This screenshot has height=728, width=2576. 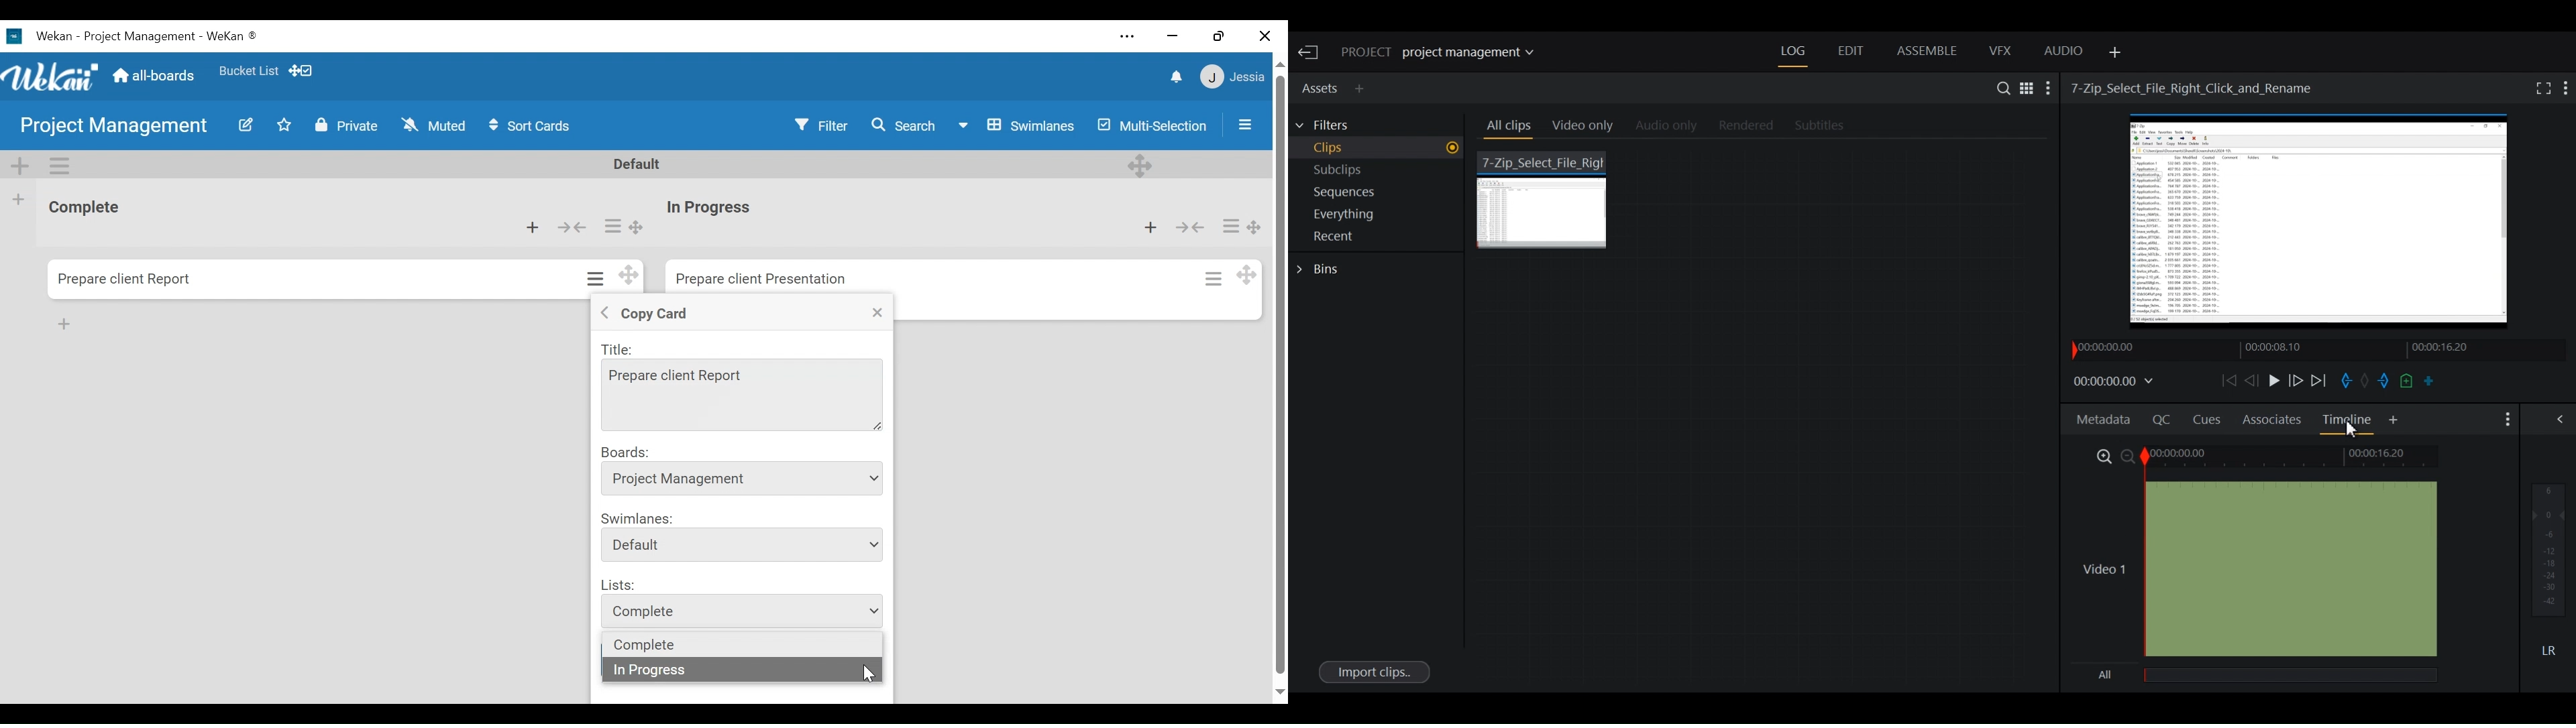 What do you see at coordinates (66, 326) in the screenshot?
I see `add` at bounding box center [66, 326].